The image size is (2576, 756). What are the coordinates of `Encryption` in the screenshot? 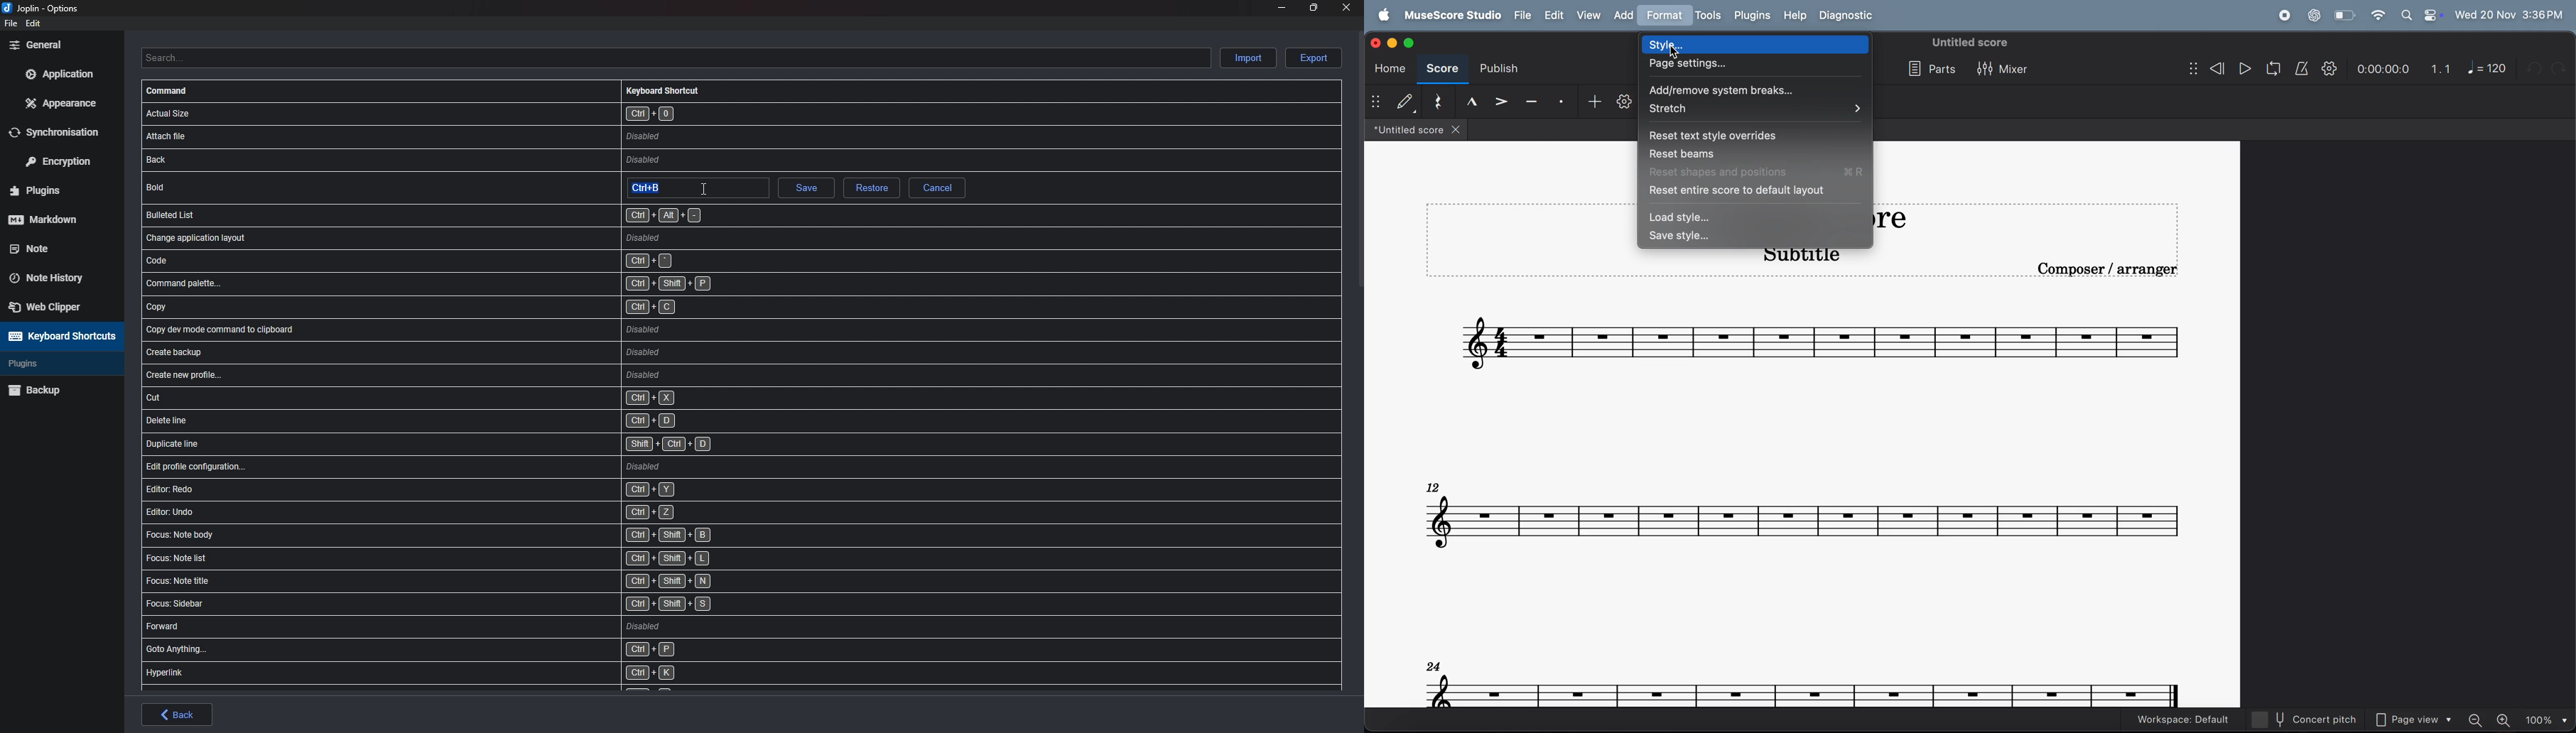 It's located at (63, 160).